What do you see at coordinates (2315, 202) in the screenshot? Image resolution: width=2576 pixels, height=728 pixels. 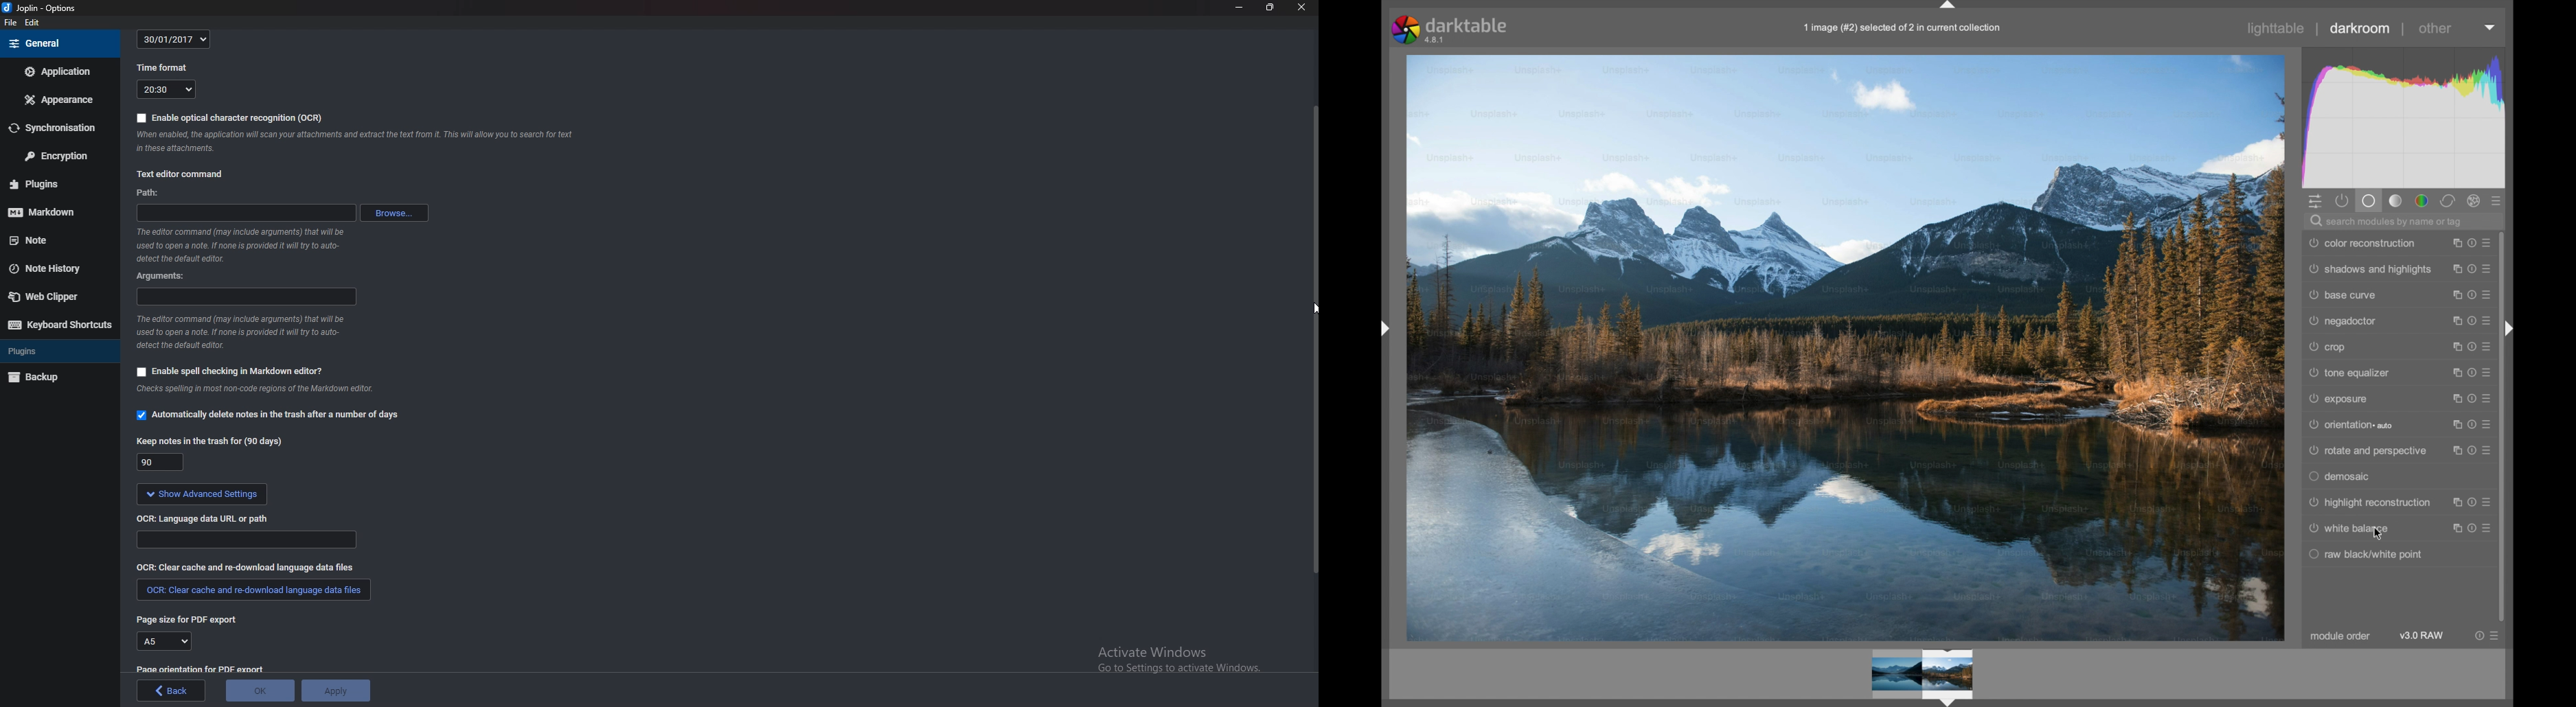 I see `quick access panel` at bounding box center [2315, 202].